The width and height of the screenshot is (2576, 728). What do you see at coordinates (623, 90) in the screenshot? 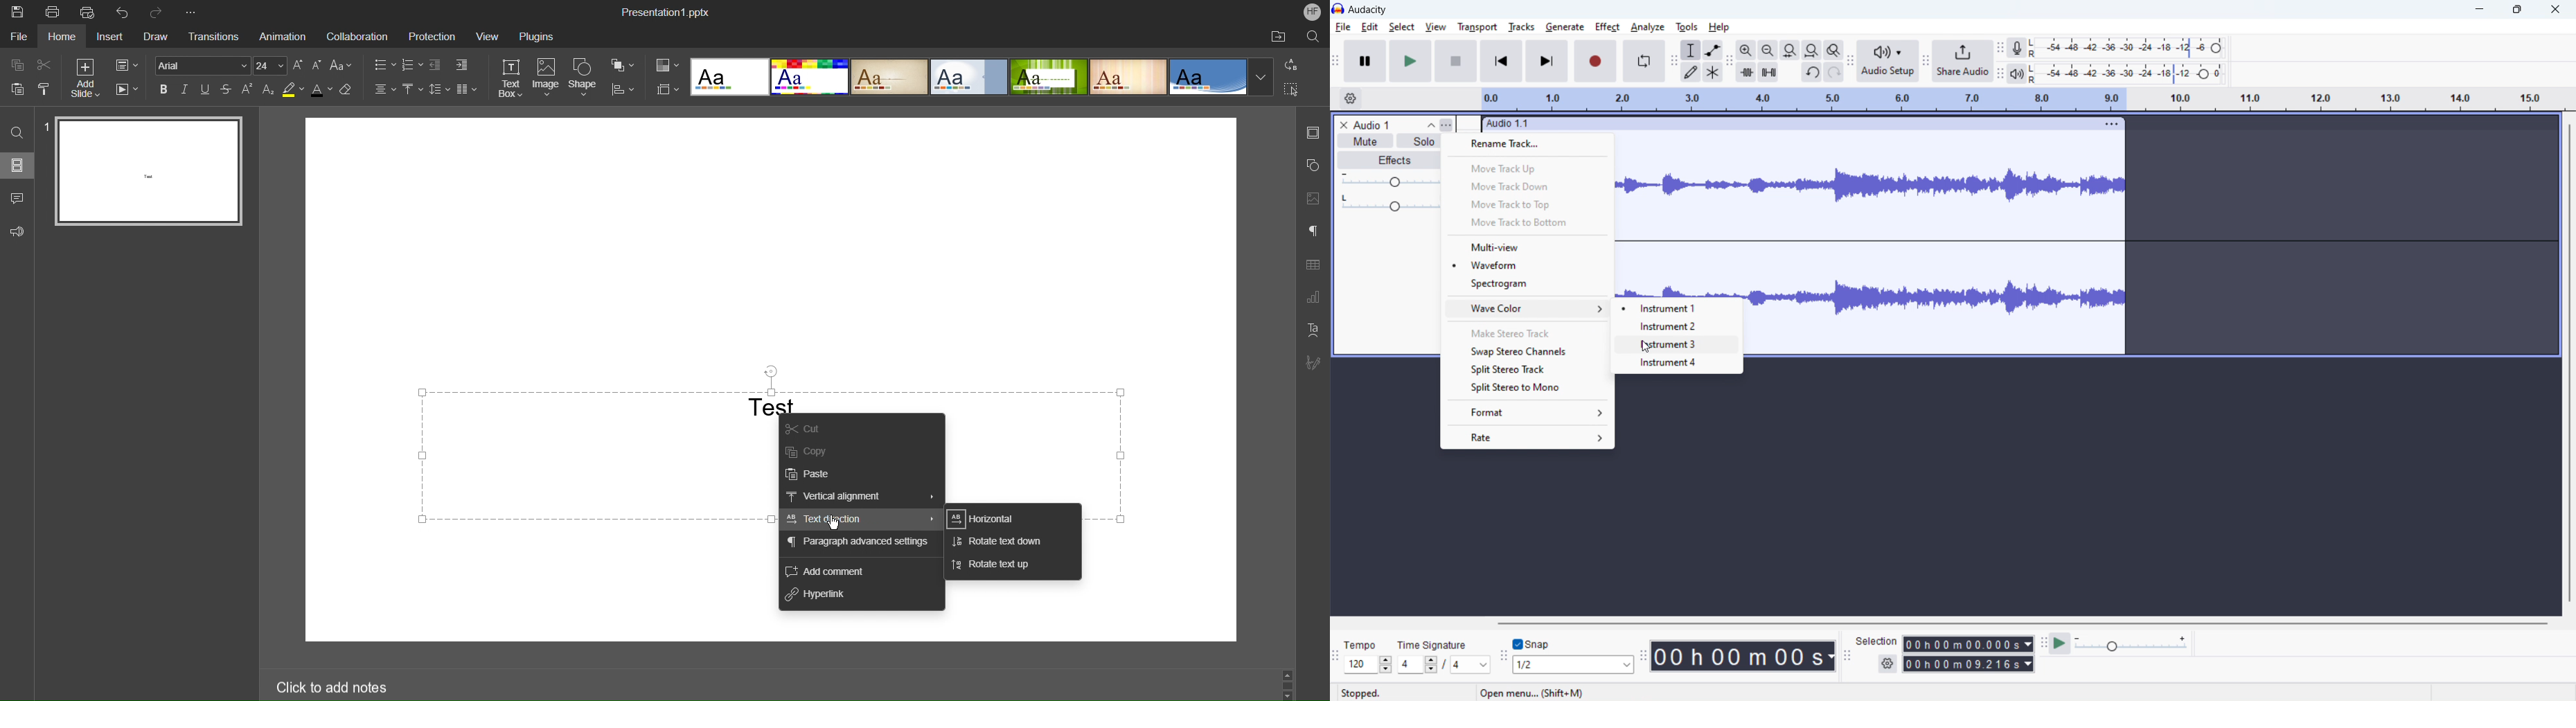
I see `Align` at bounding box center [623, 90].